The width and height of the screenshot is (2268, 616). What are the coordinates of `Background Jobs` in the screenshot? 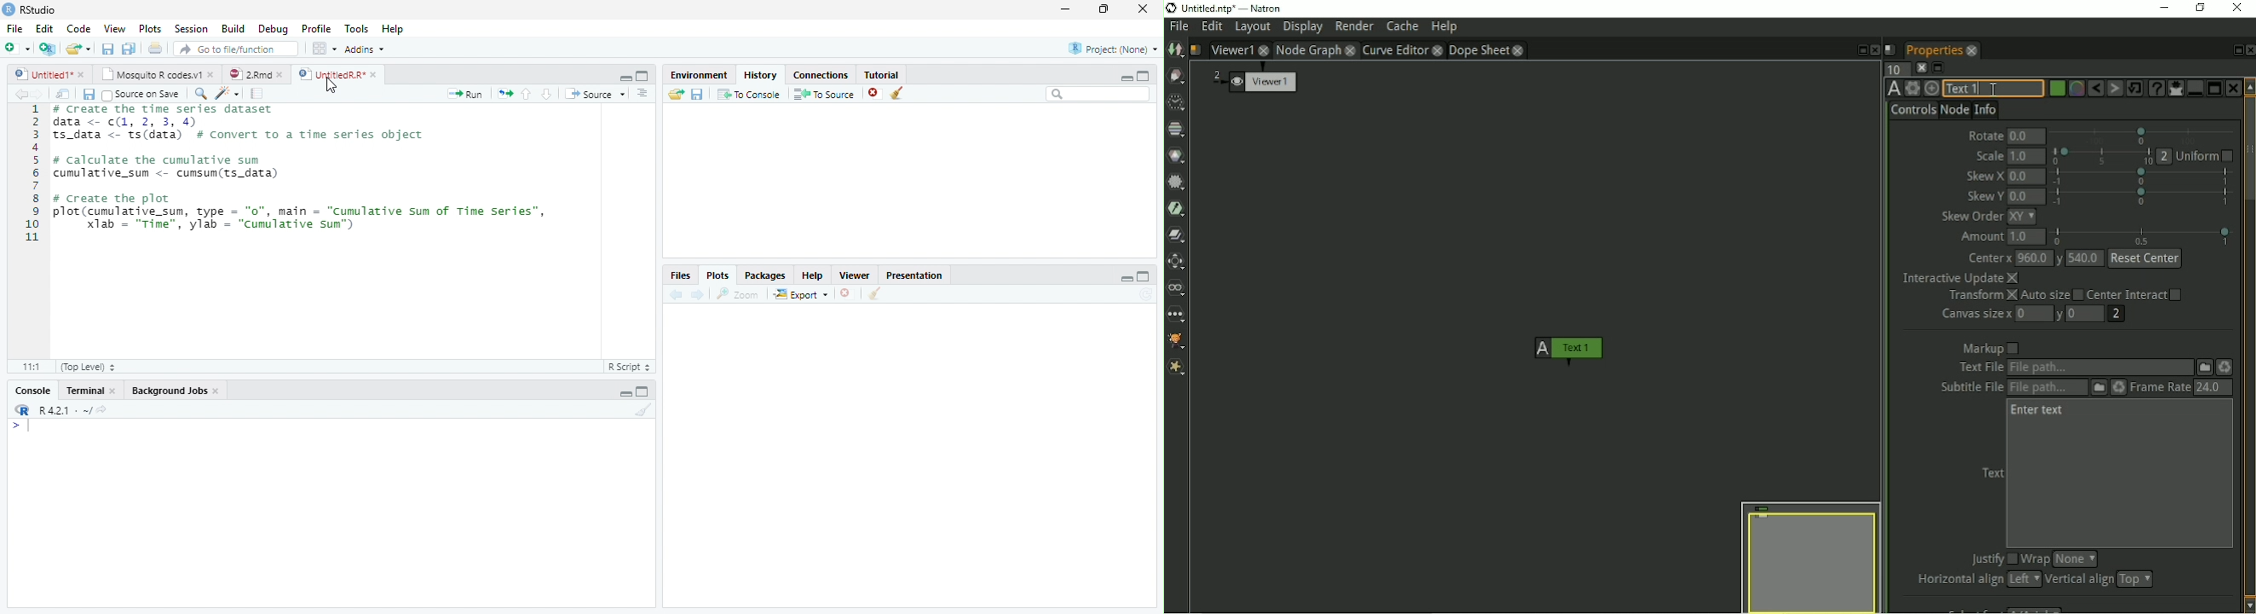 It's located at (177, 390).